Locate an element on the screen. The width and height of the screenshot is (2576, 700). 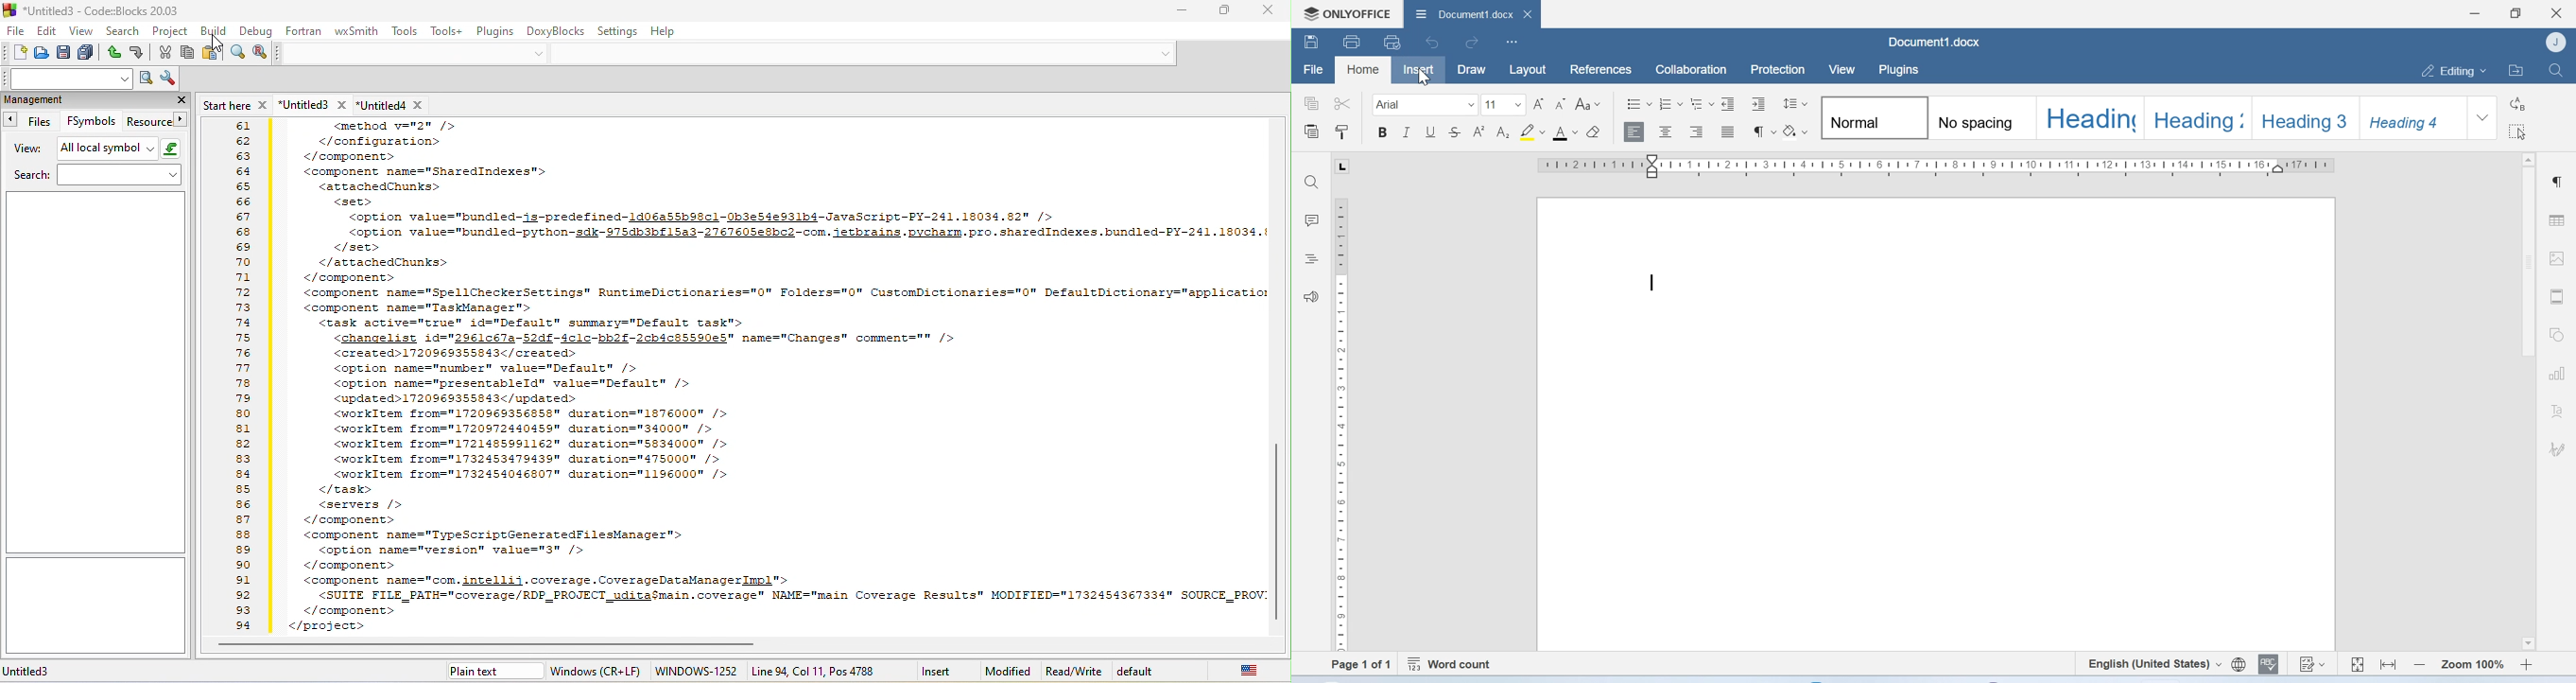
Fit to width is located at coordinates (2387, 663).